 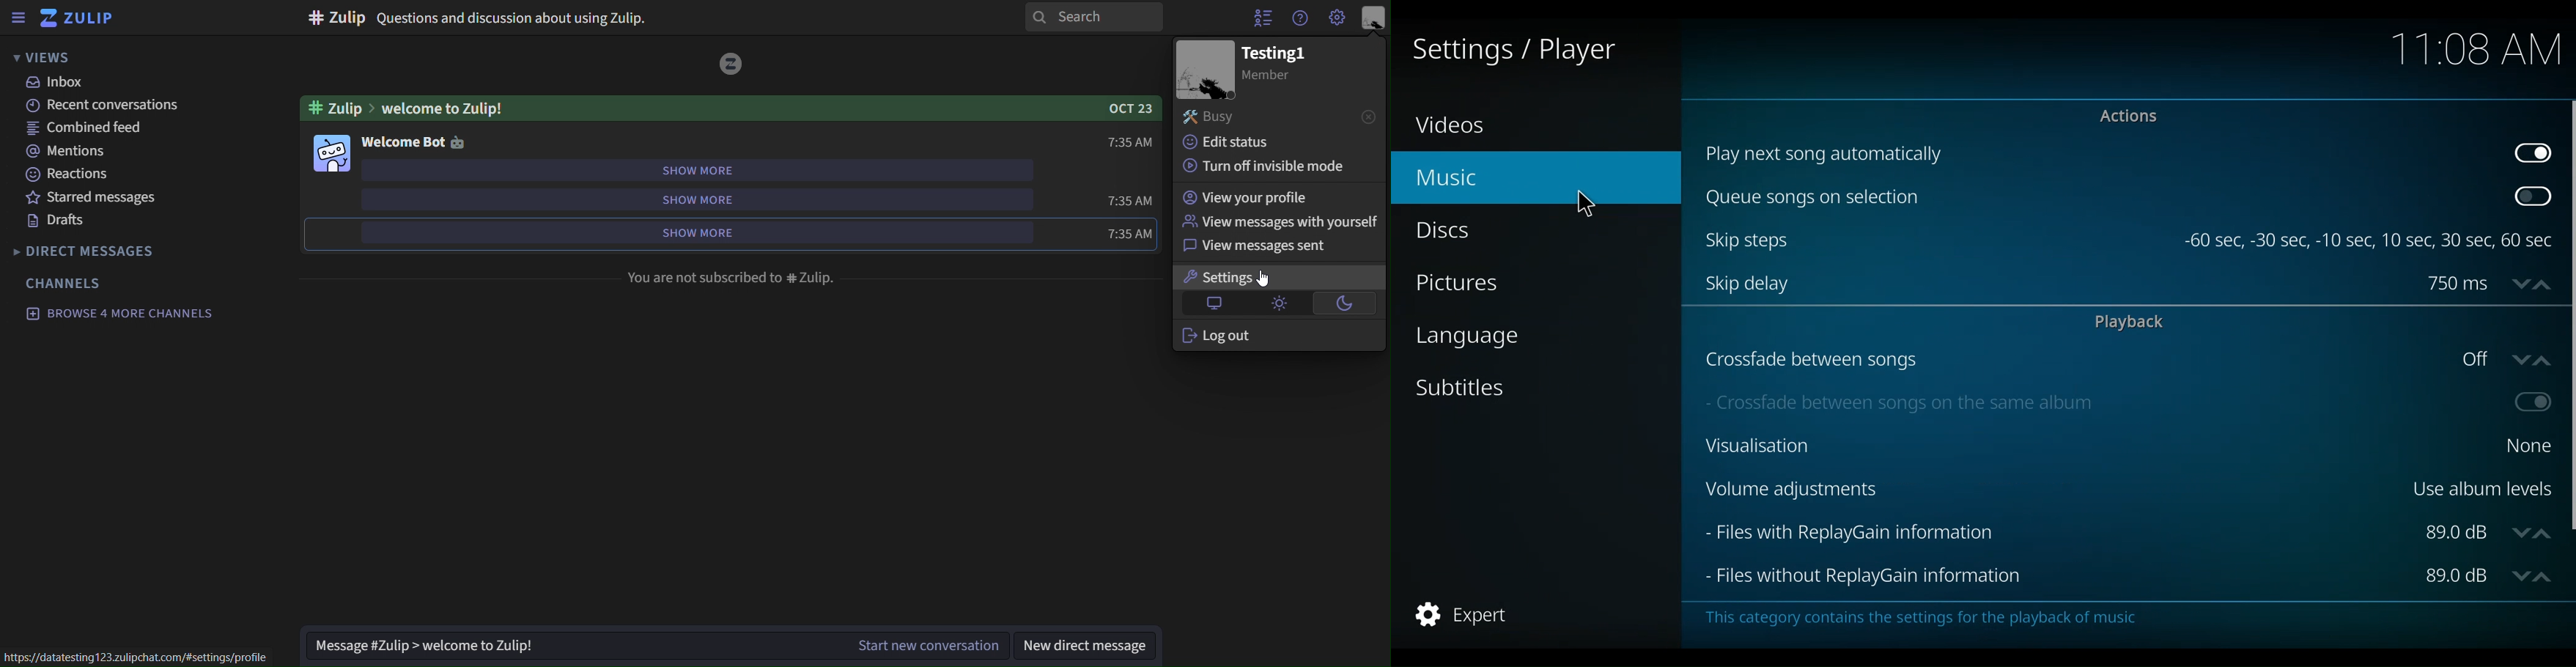 What do you see at coordinates (2472, 359) in the screenshot?
I see `Crossfade between songs on/off` at bounding box center [2472, 359].